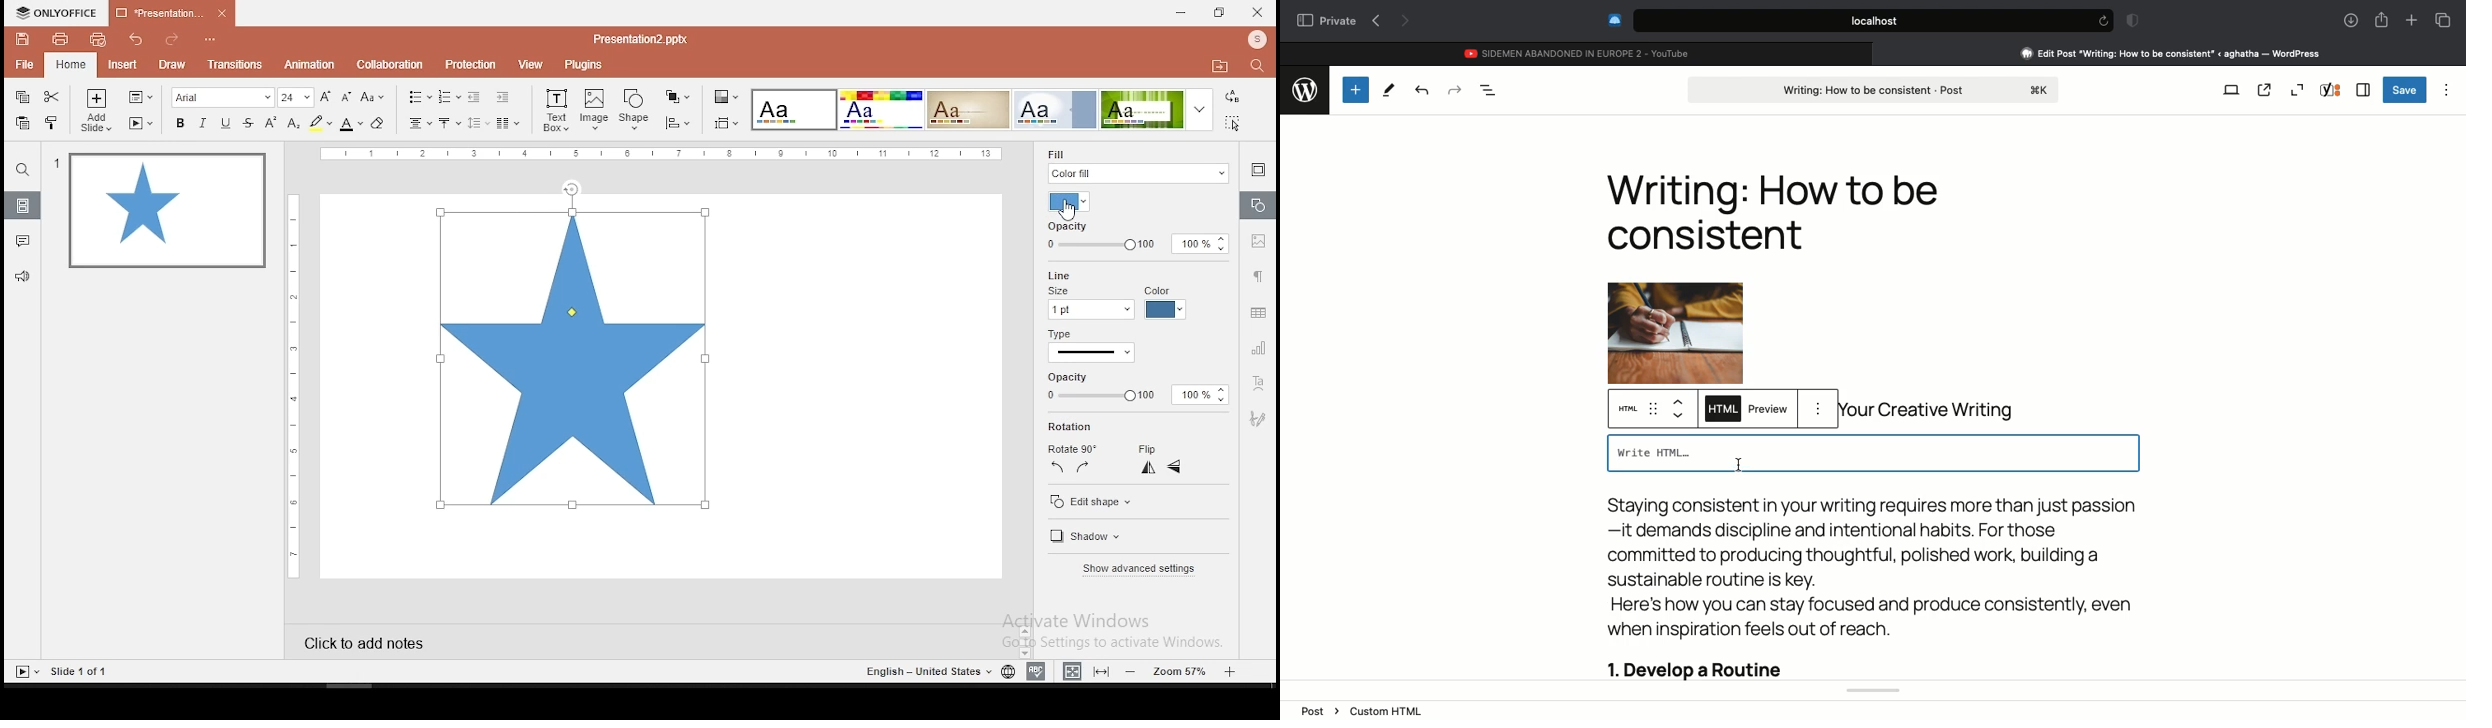 The height and width of the screenshot is (728, 2492). Describe the element at coordinates (71, 66) in the screenshot. I see `home` at that location.